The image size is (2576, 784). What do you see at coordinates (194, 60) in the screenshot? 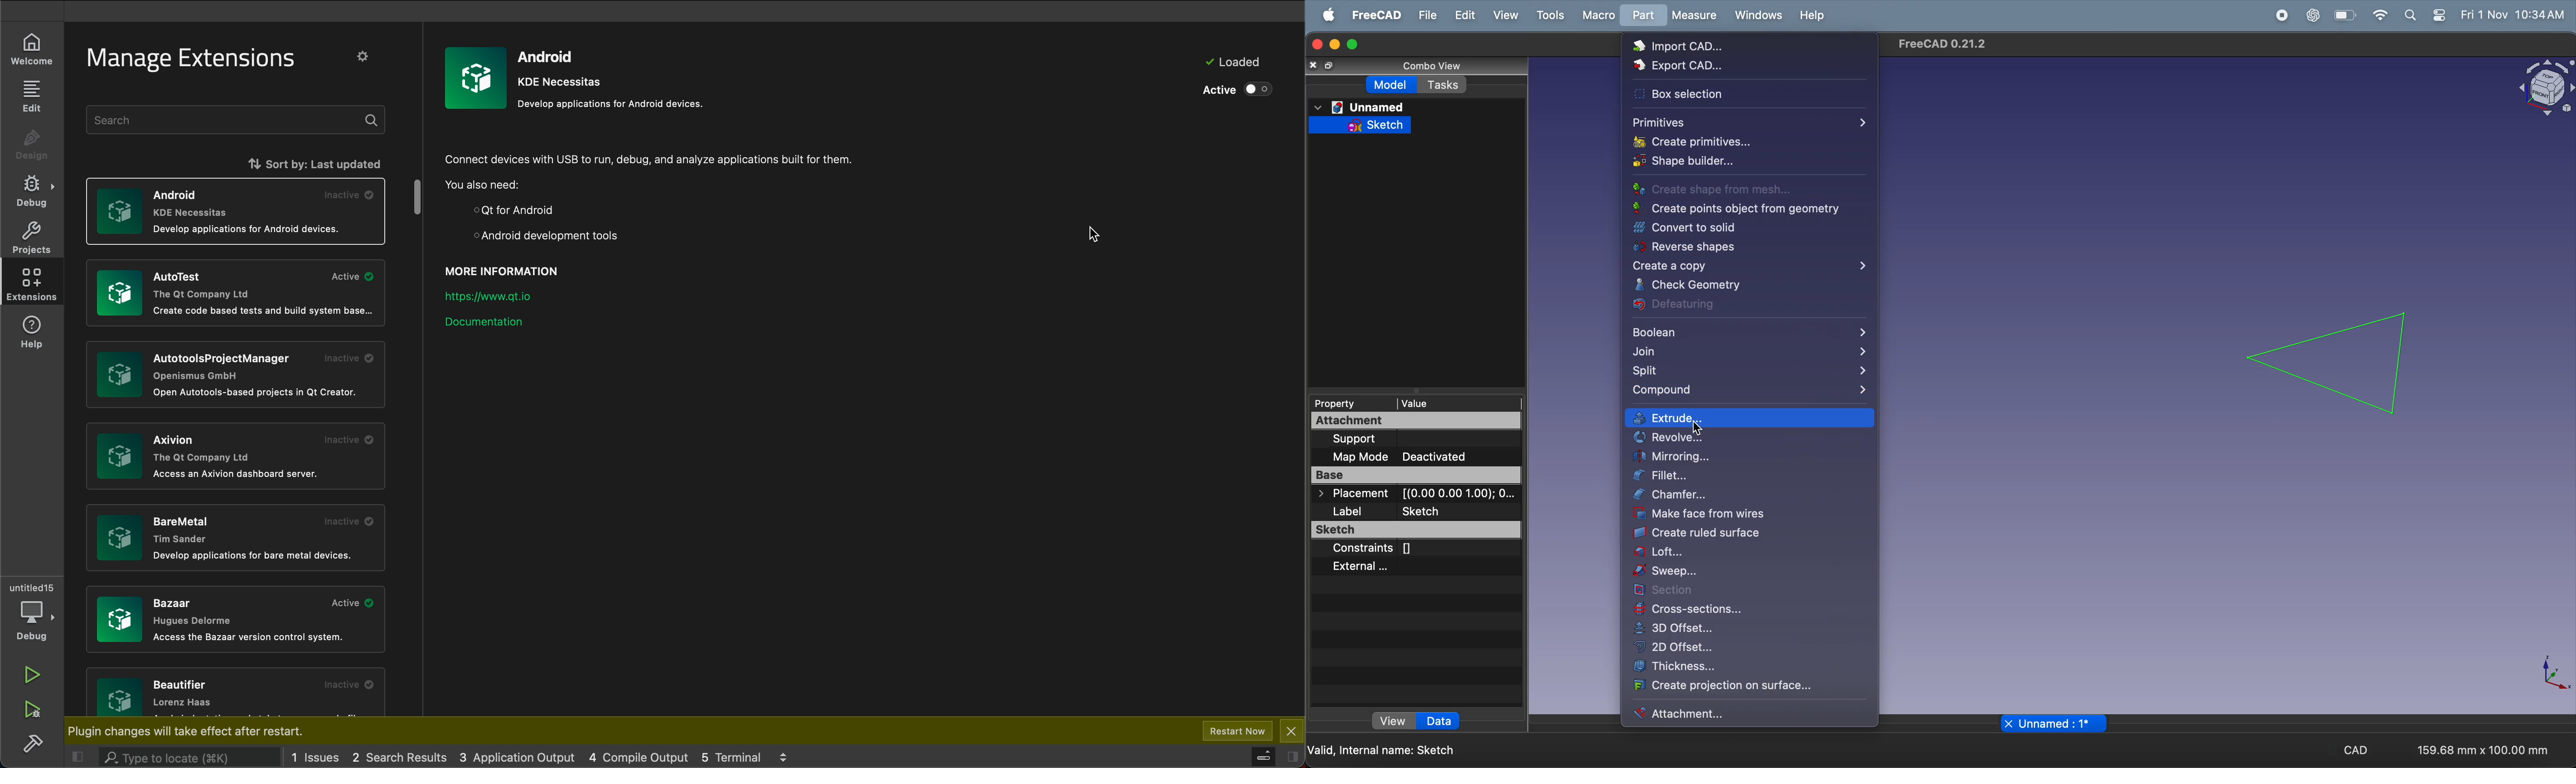
I see `manage extension` at bounding box center [194, 60].